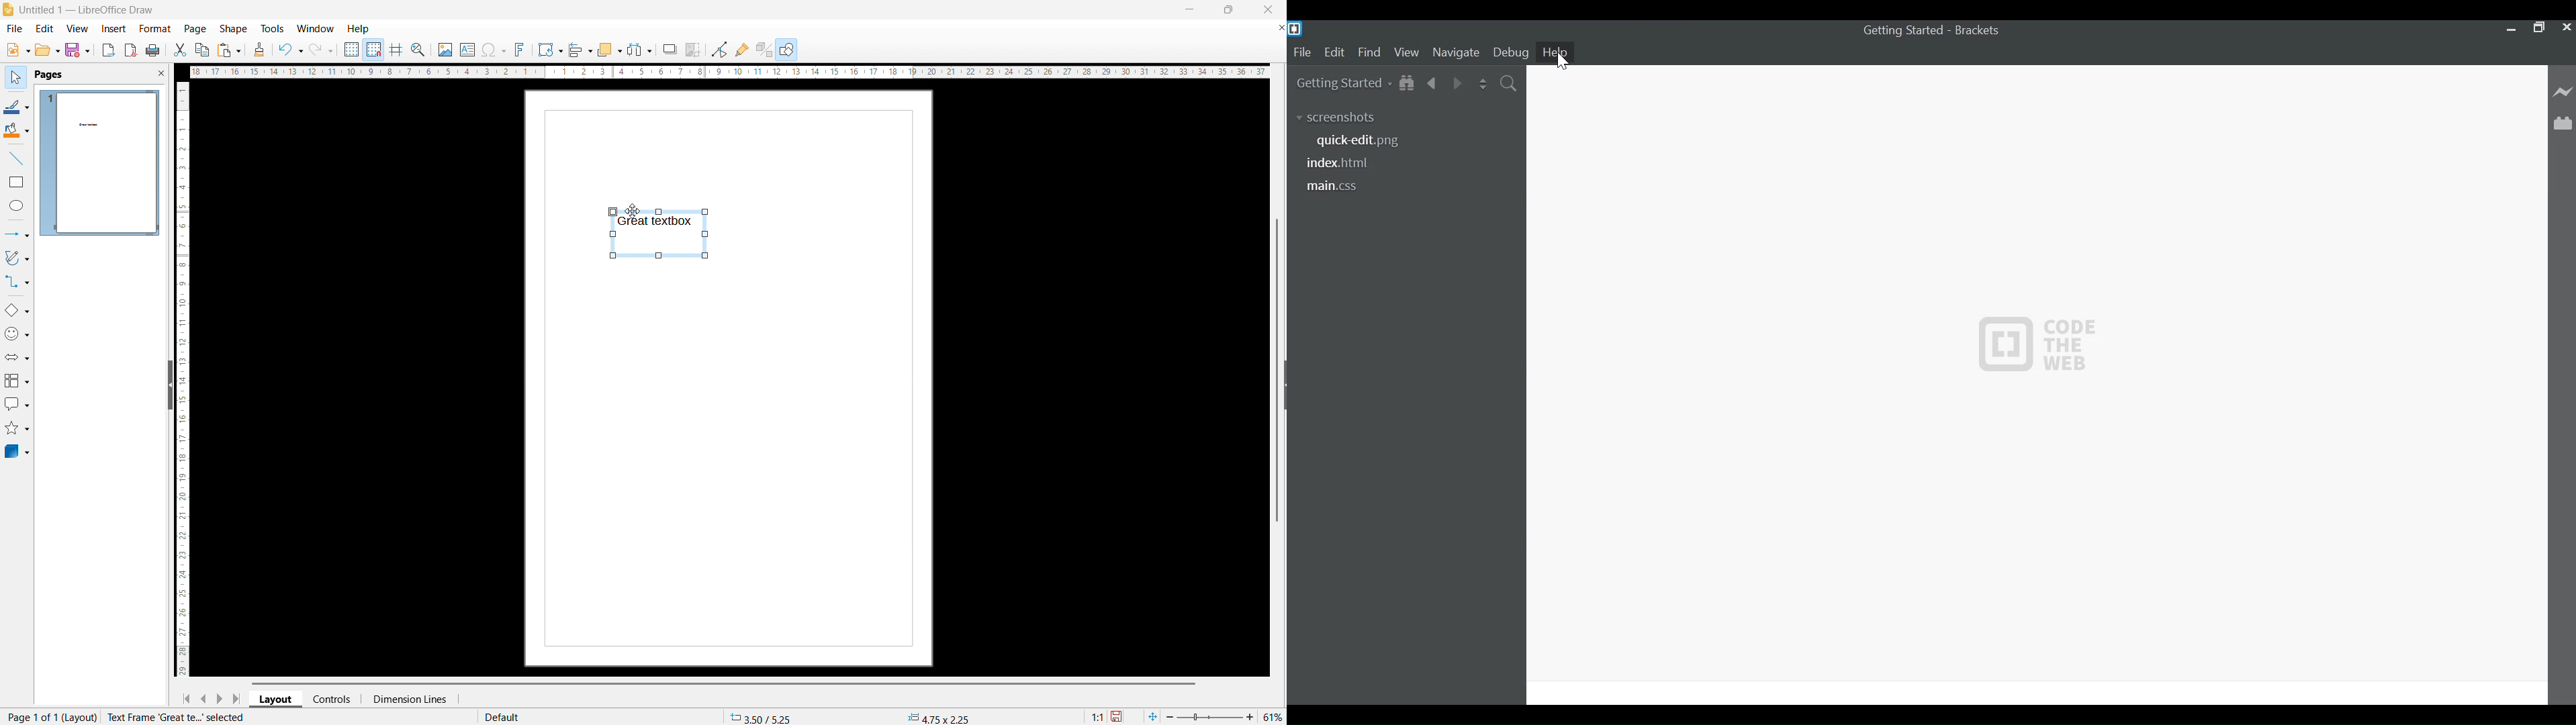  I want to click on Close document , so click(1279, 27).